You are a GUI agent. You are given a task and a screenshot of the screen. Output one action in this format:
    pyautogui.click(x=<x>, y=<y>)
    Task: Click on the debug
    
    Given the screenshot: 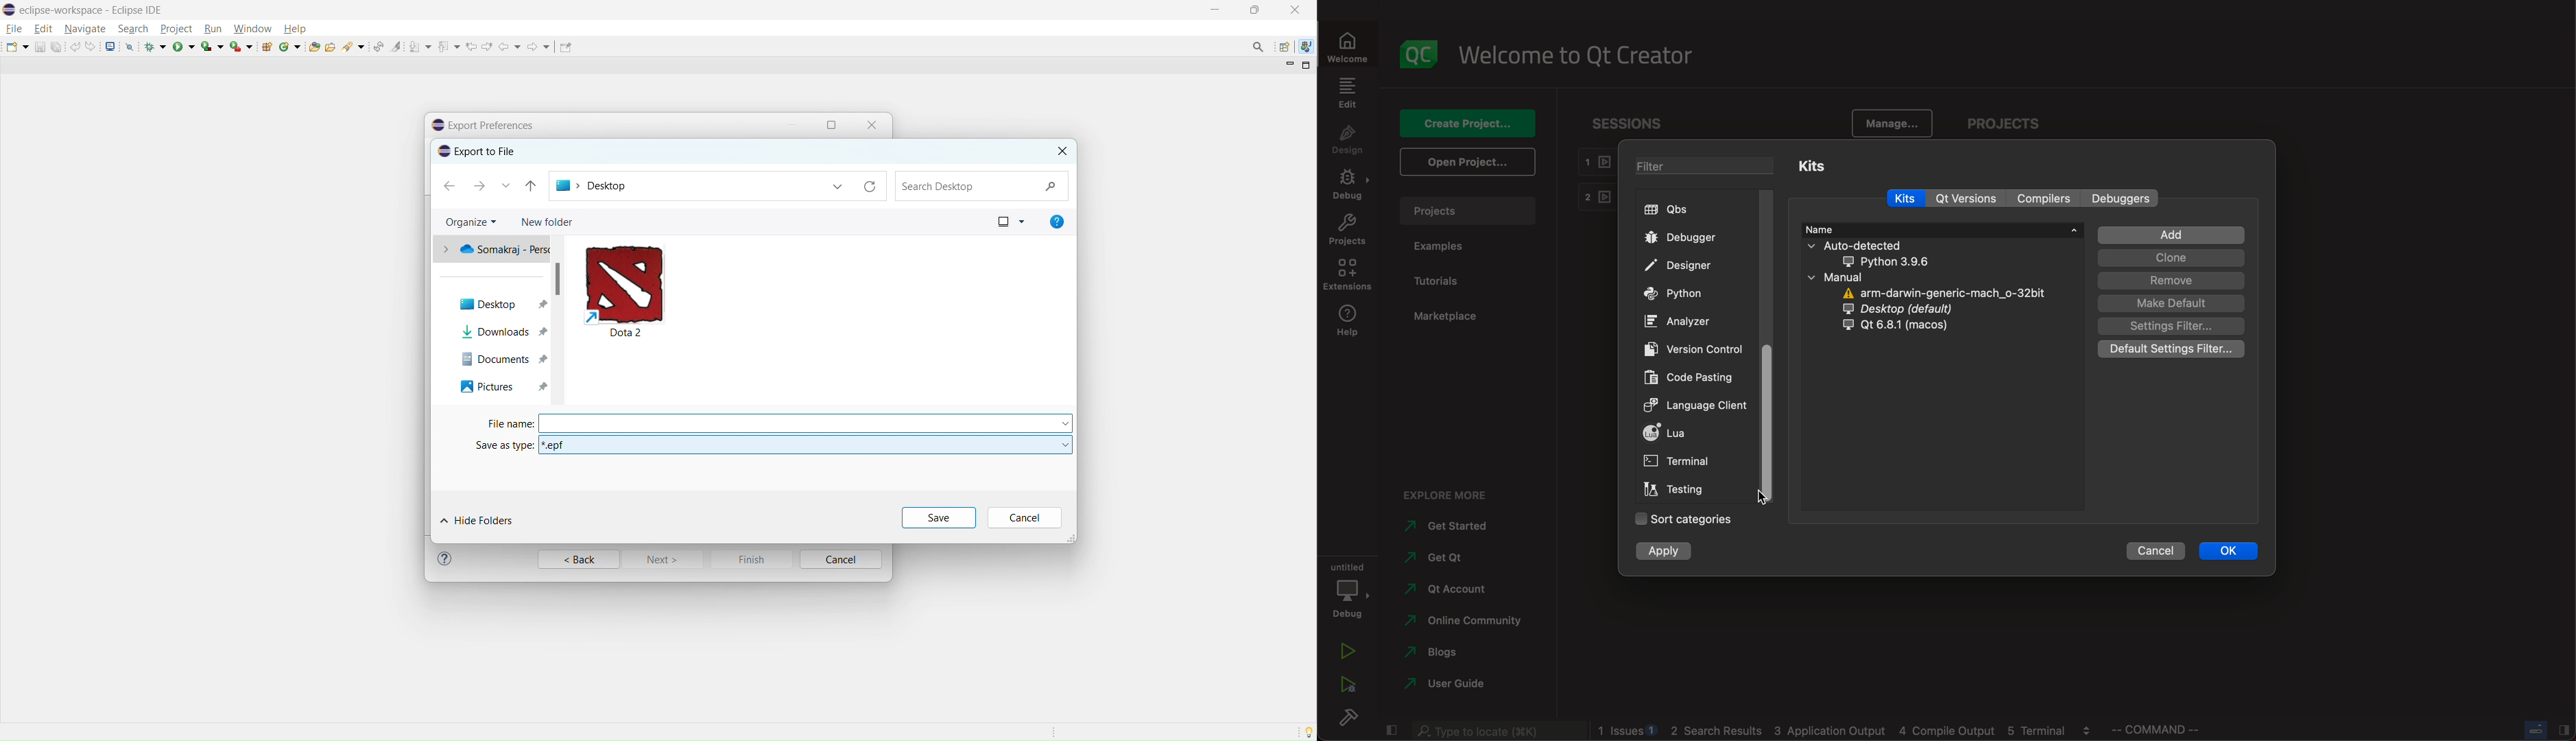 What is the action you would take?
    pyautogui.click(x=1349, y=589)
    